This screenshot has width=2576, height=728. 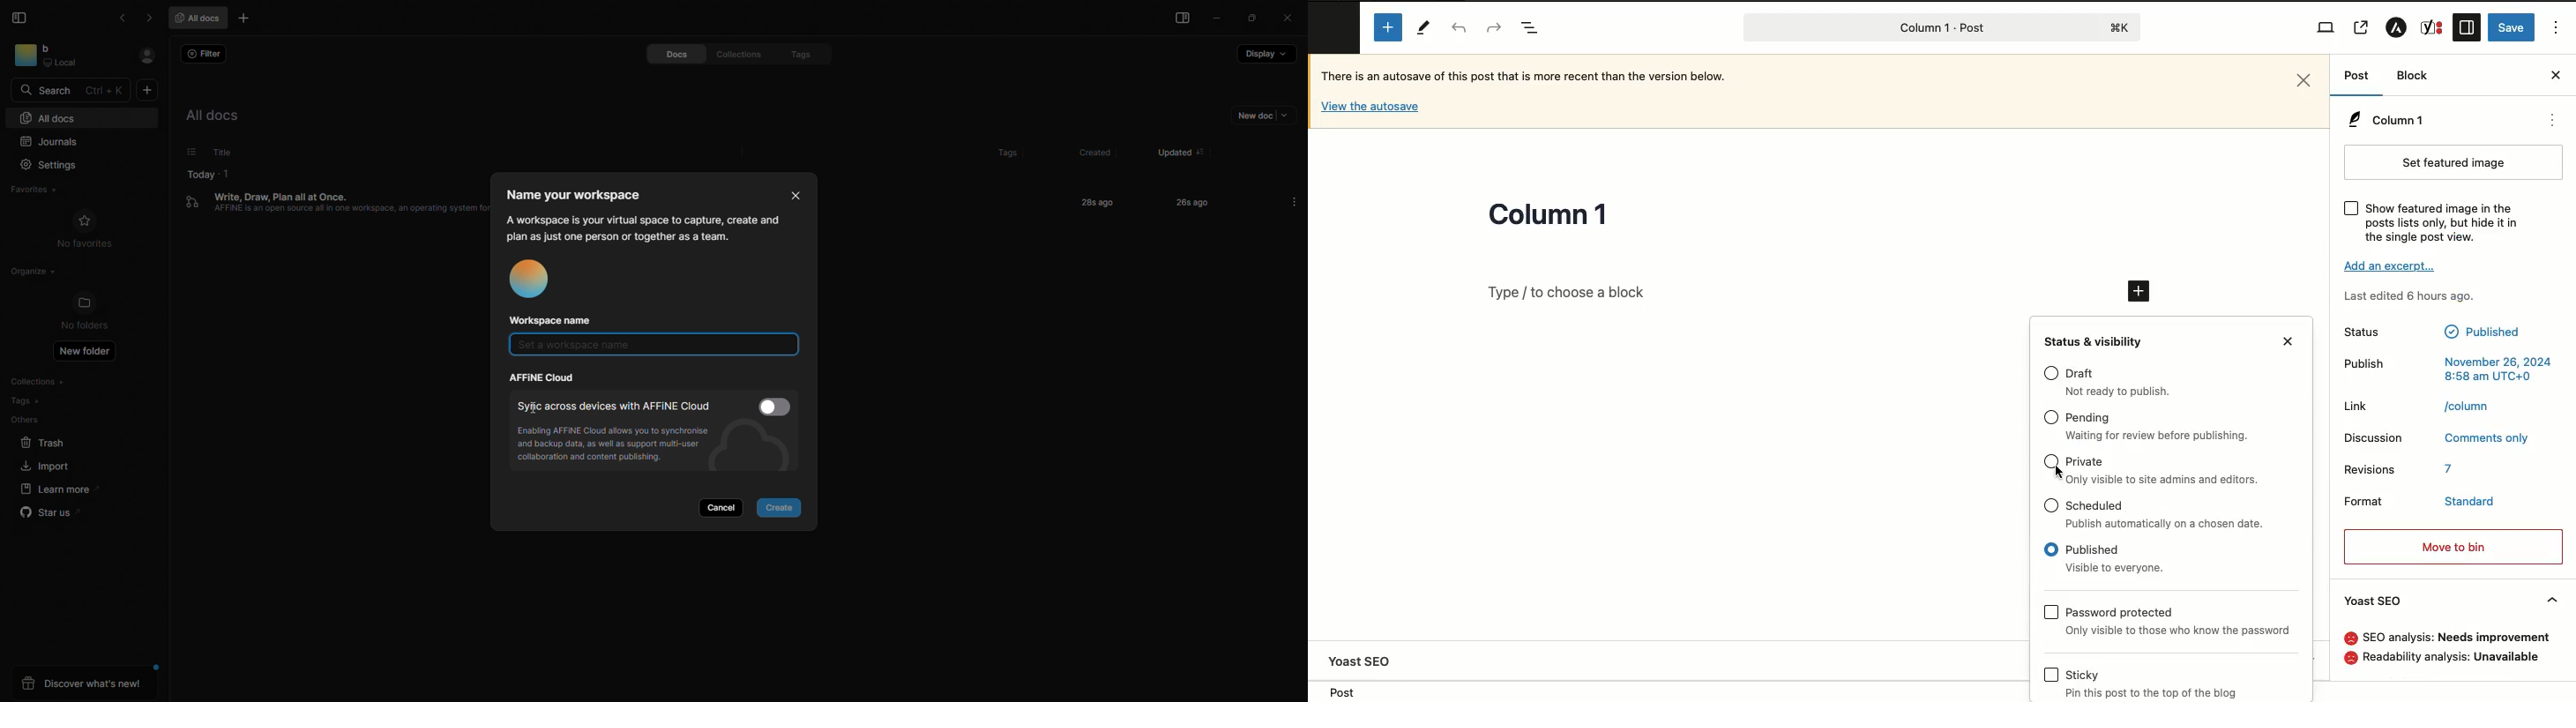 What do you see at coordinates (50, 89) in the screenshot?
I see `search` at bounding box center [50, 89].